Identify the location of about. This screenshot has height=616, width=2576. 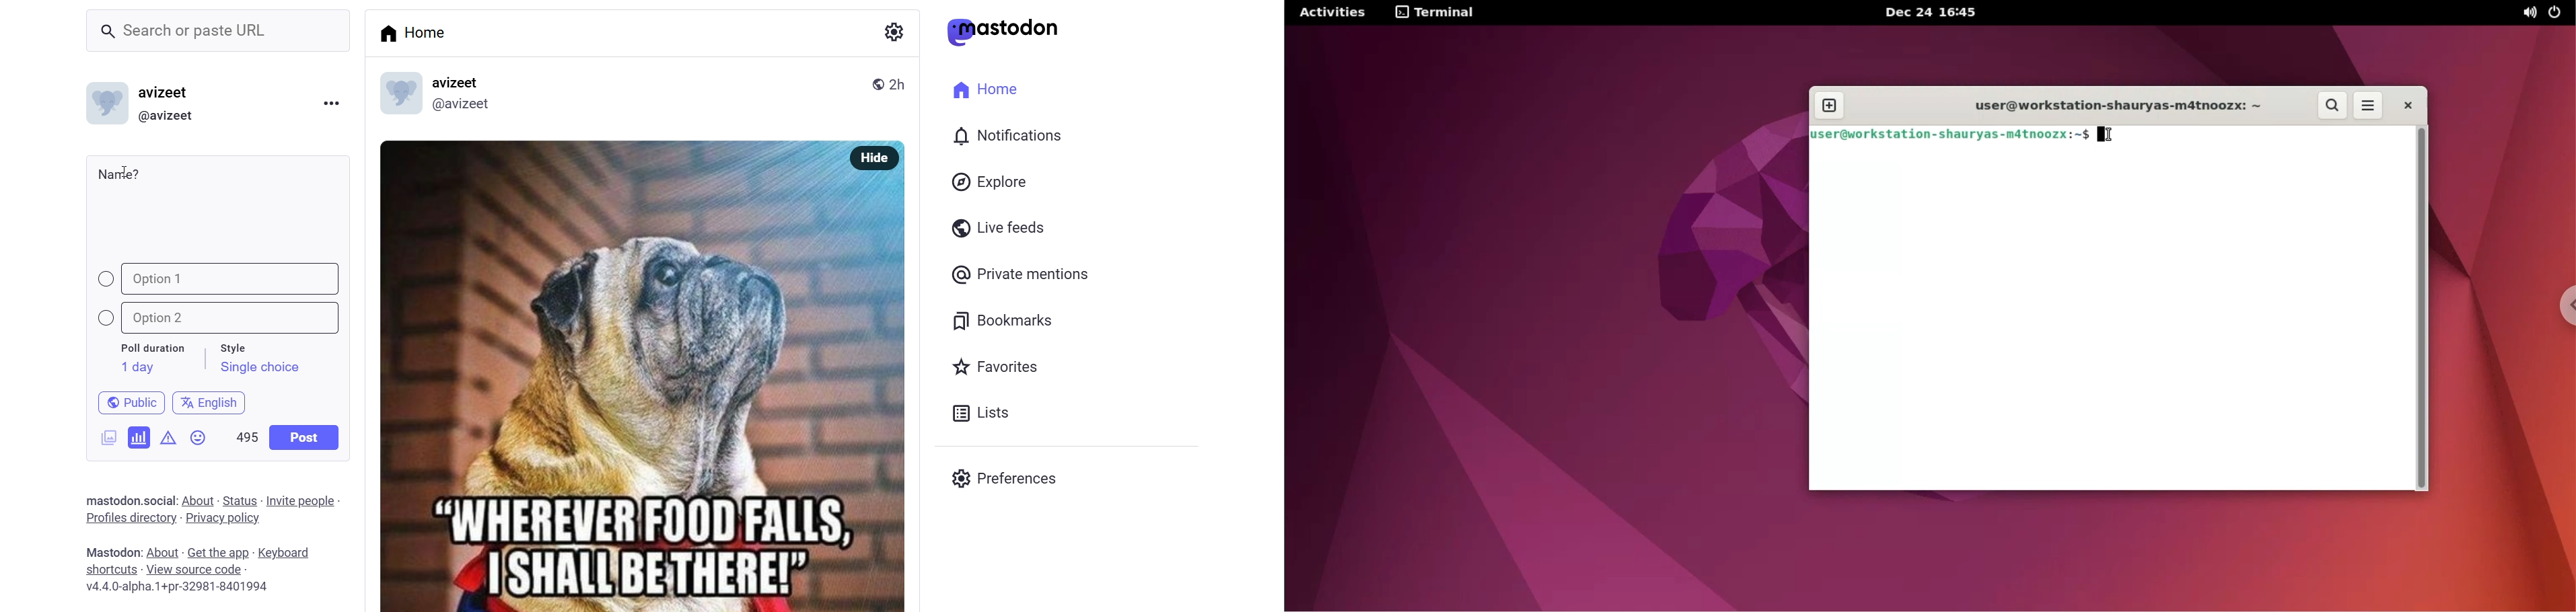
(196, 501).